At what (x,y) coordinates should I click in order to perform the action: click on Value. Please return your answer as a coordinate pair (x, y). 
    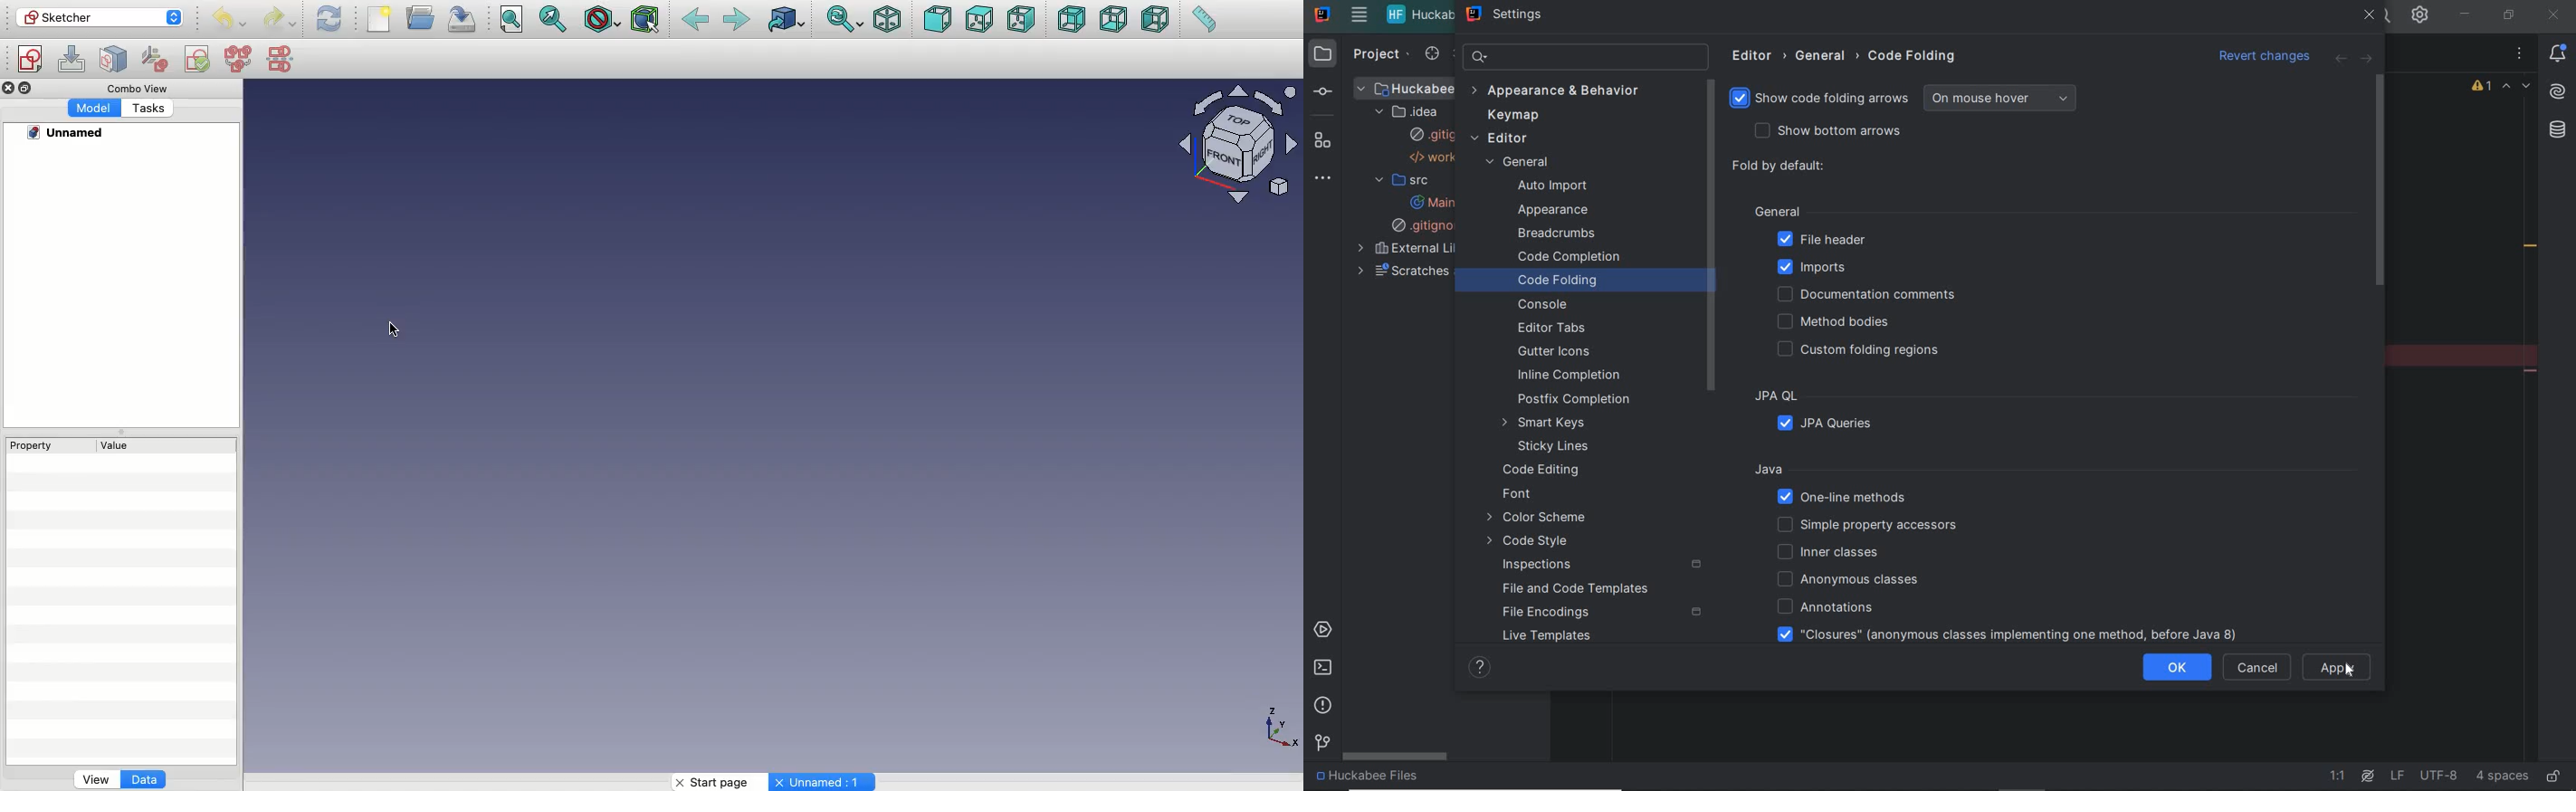
    Looking at the image, I should click on (121, 445).